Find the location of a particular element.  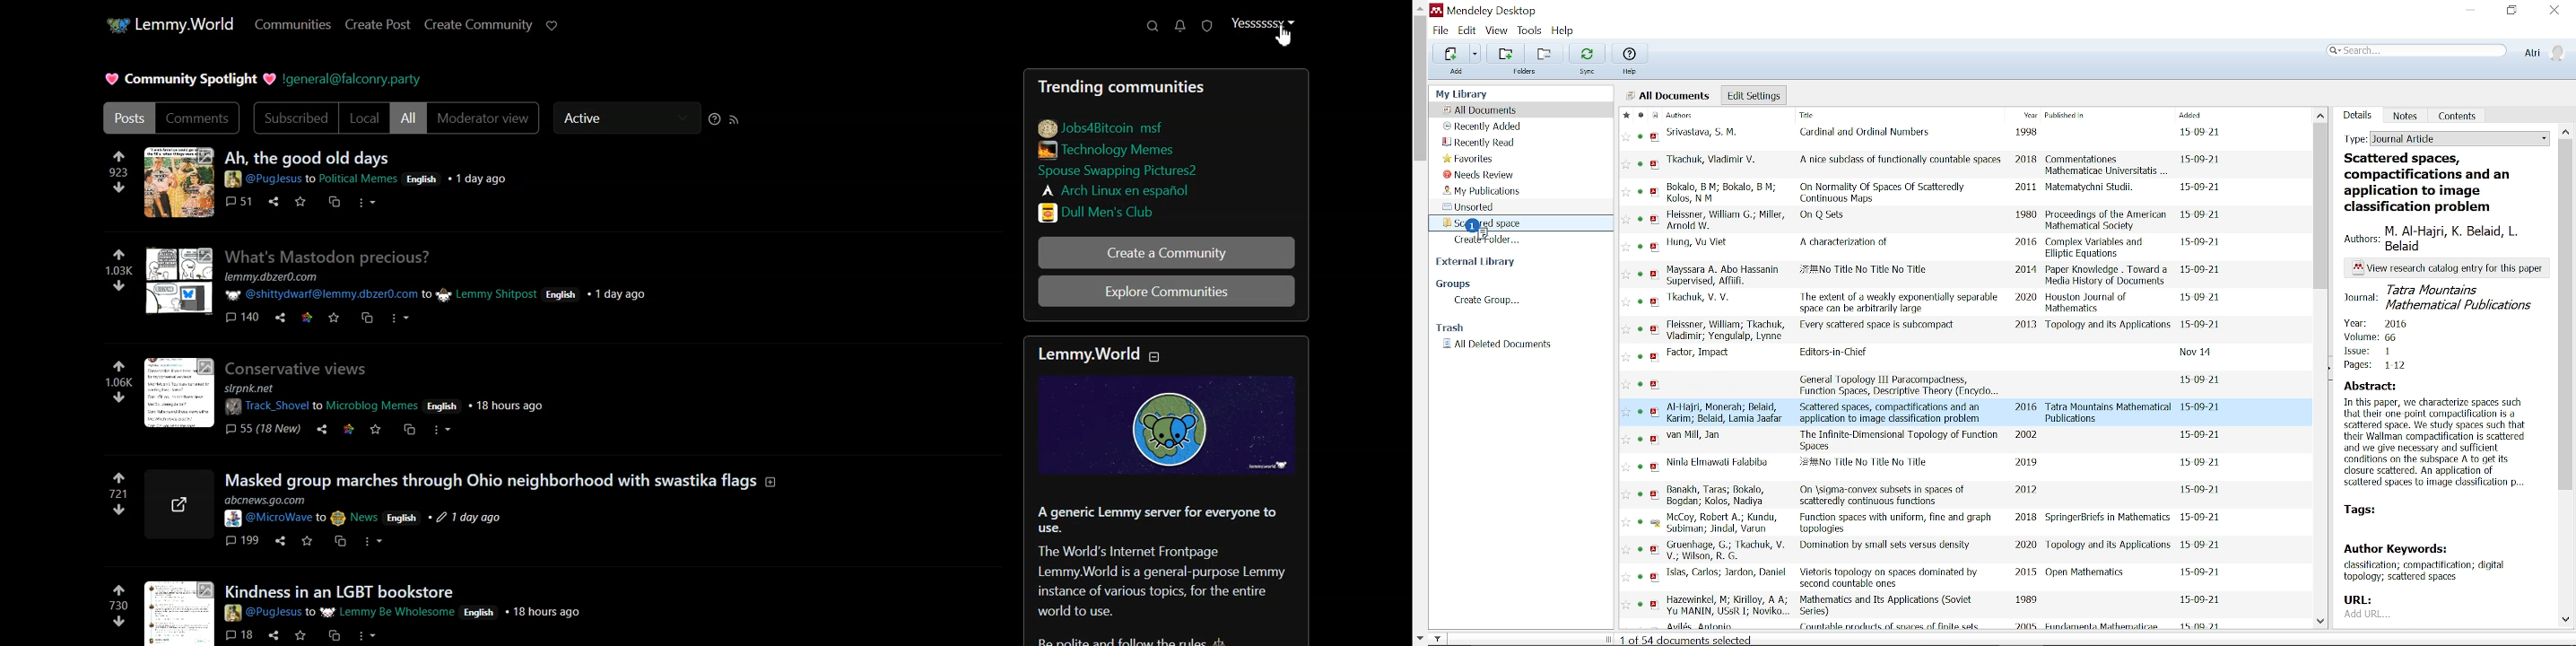

date is located at coordinates (2202, 218).